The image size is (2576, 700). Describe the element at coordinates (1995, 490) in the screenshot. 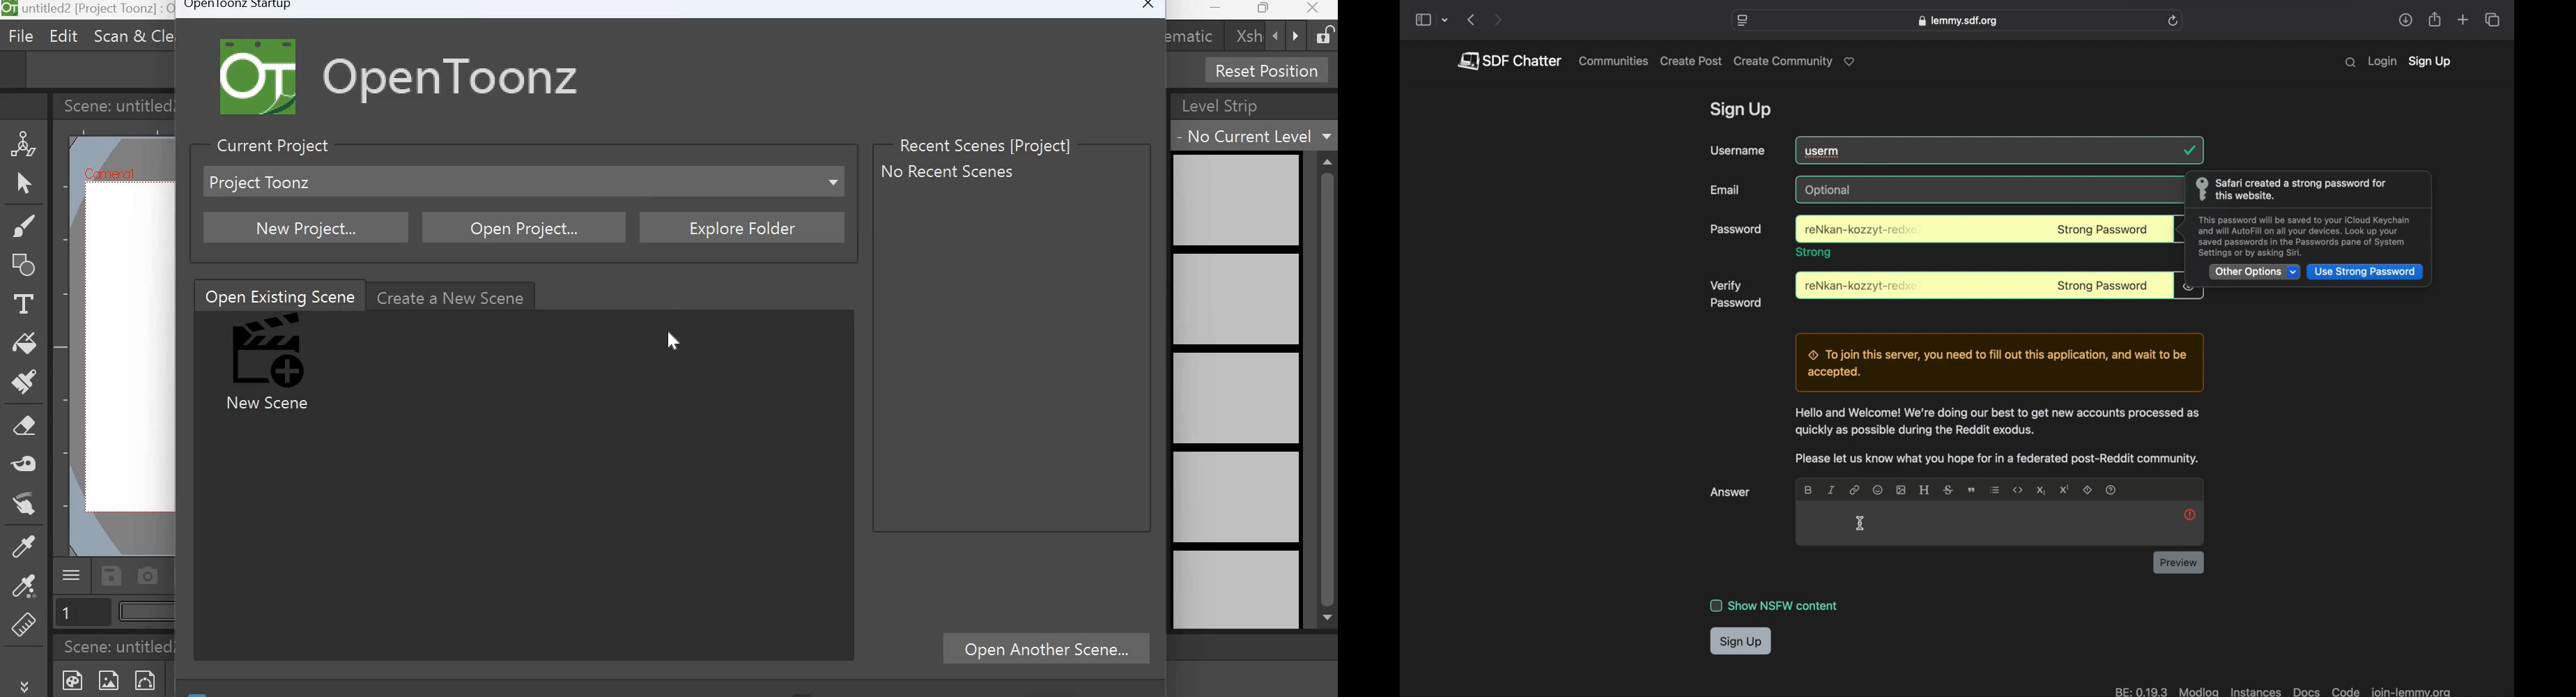

I see `list` at that location.